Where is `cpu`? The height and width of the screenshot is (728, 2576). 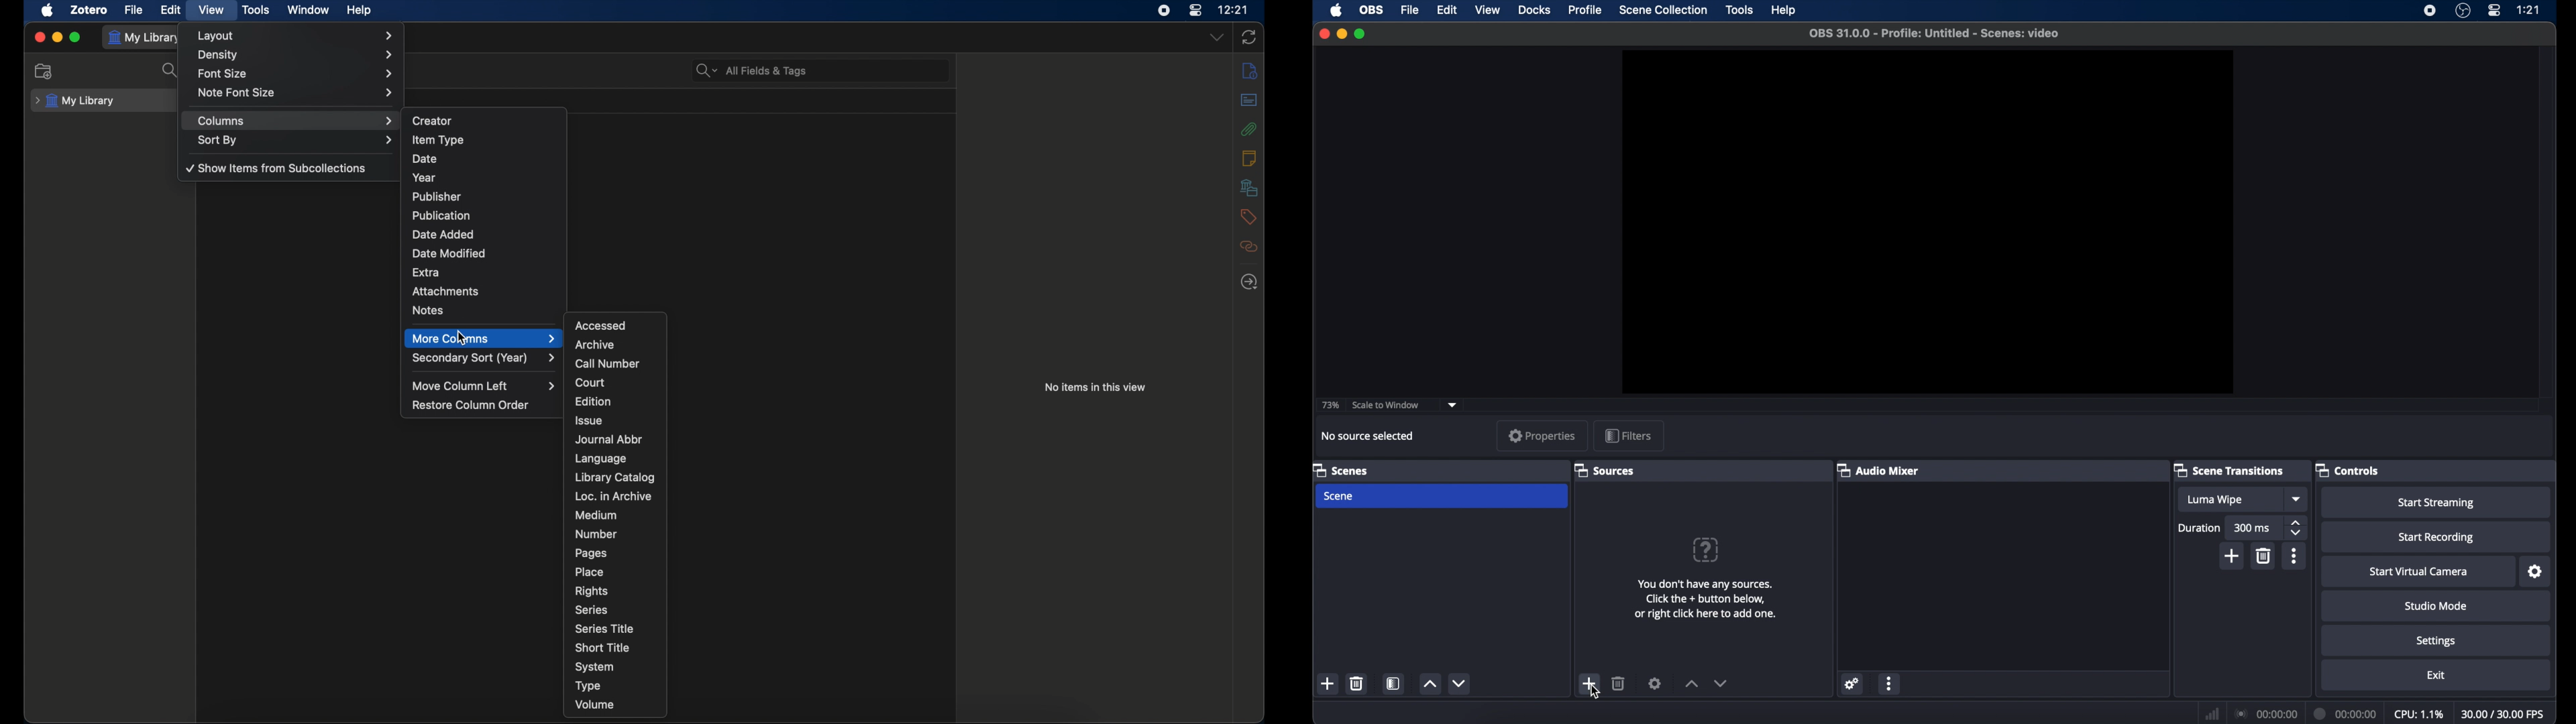
cpu is located at coordinates (2418, 713).